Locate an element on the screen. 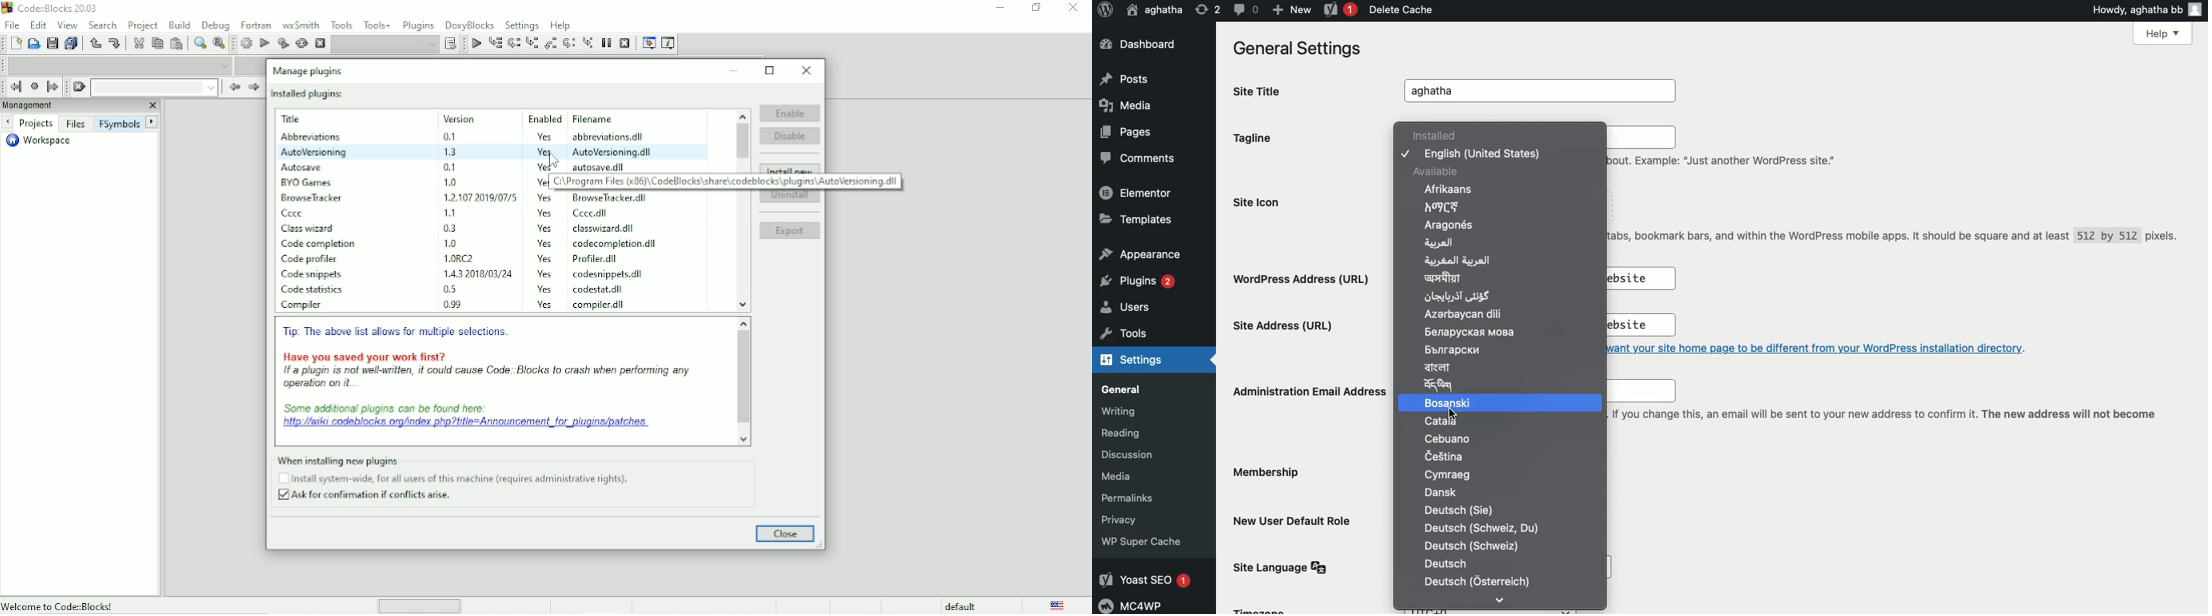  Jump forward is located at coordinates (53, 87).